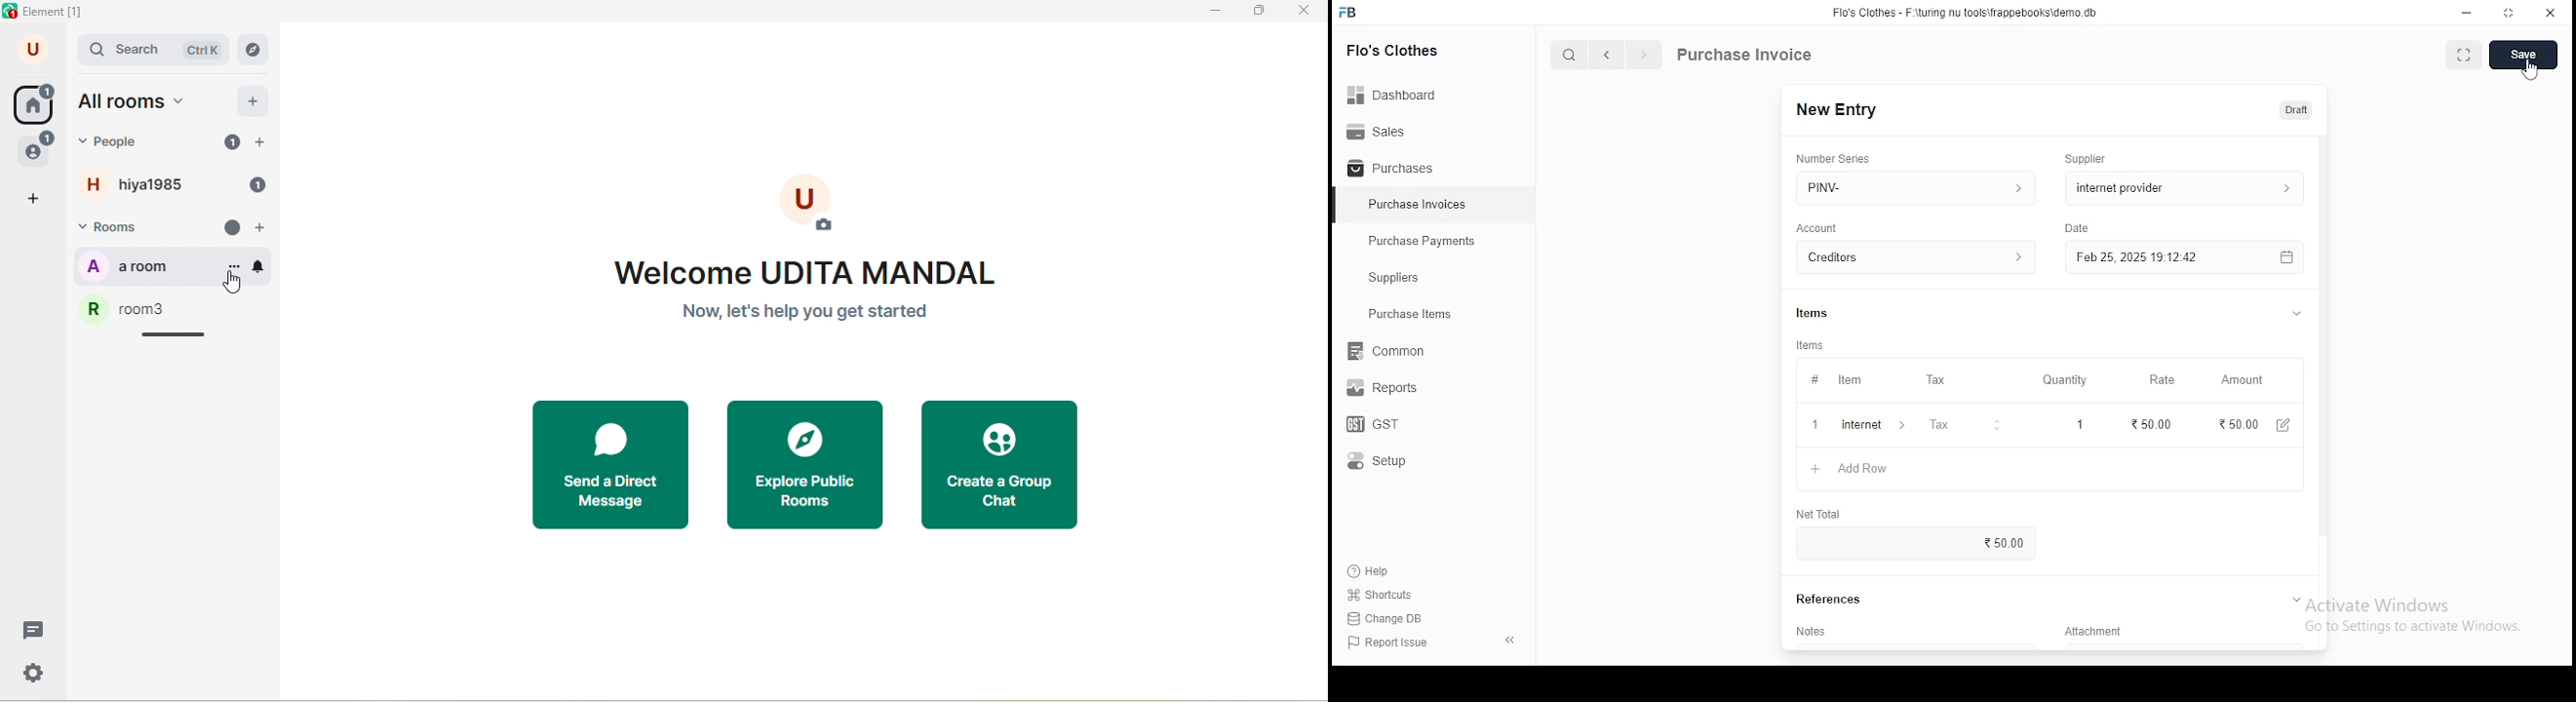 The height and width of the screenshot is (728, 2576). Describe the element at coordinates (1424, 241) in the screenshot. I see `‘Purchase Payments` at that location.